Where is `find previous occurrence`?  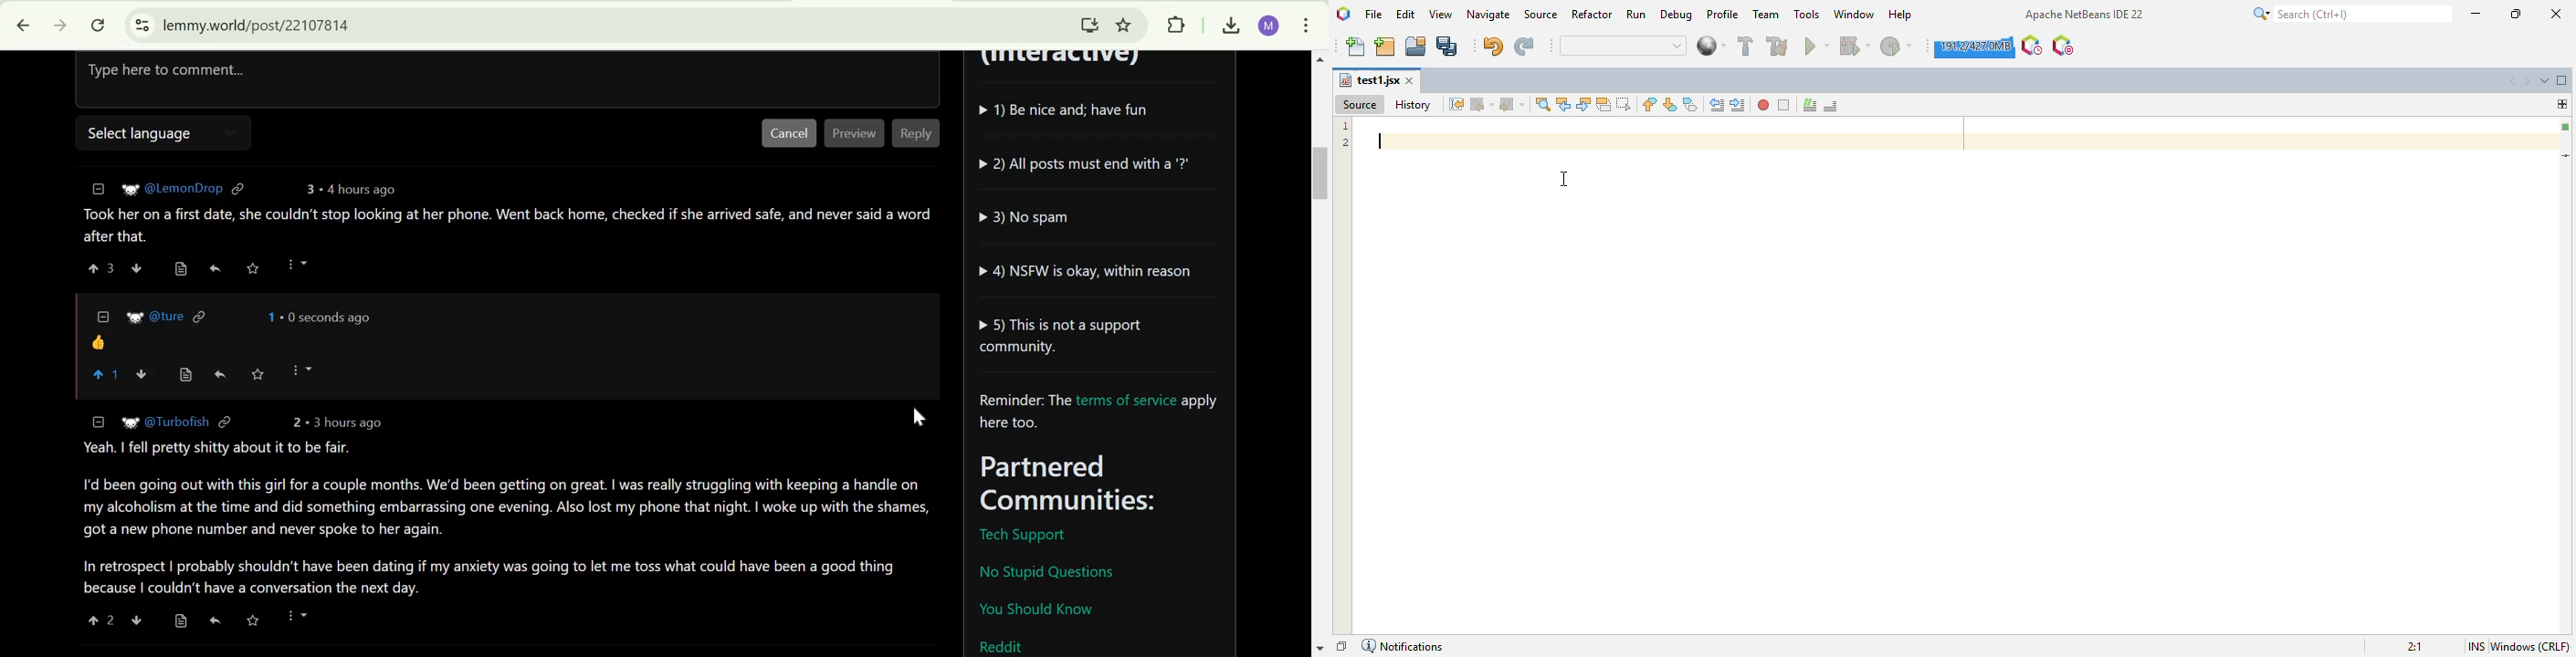 find previous occurrence is located at coordinates (1564, 104).